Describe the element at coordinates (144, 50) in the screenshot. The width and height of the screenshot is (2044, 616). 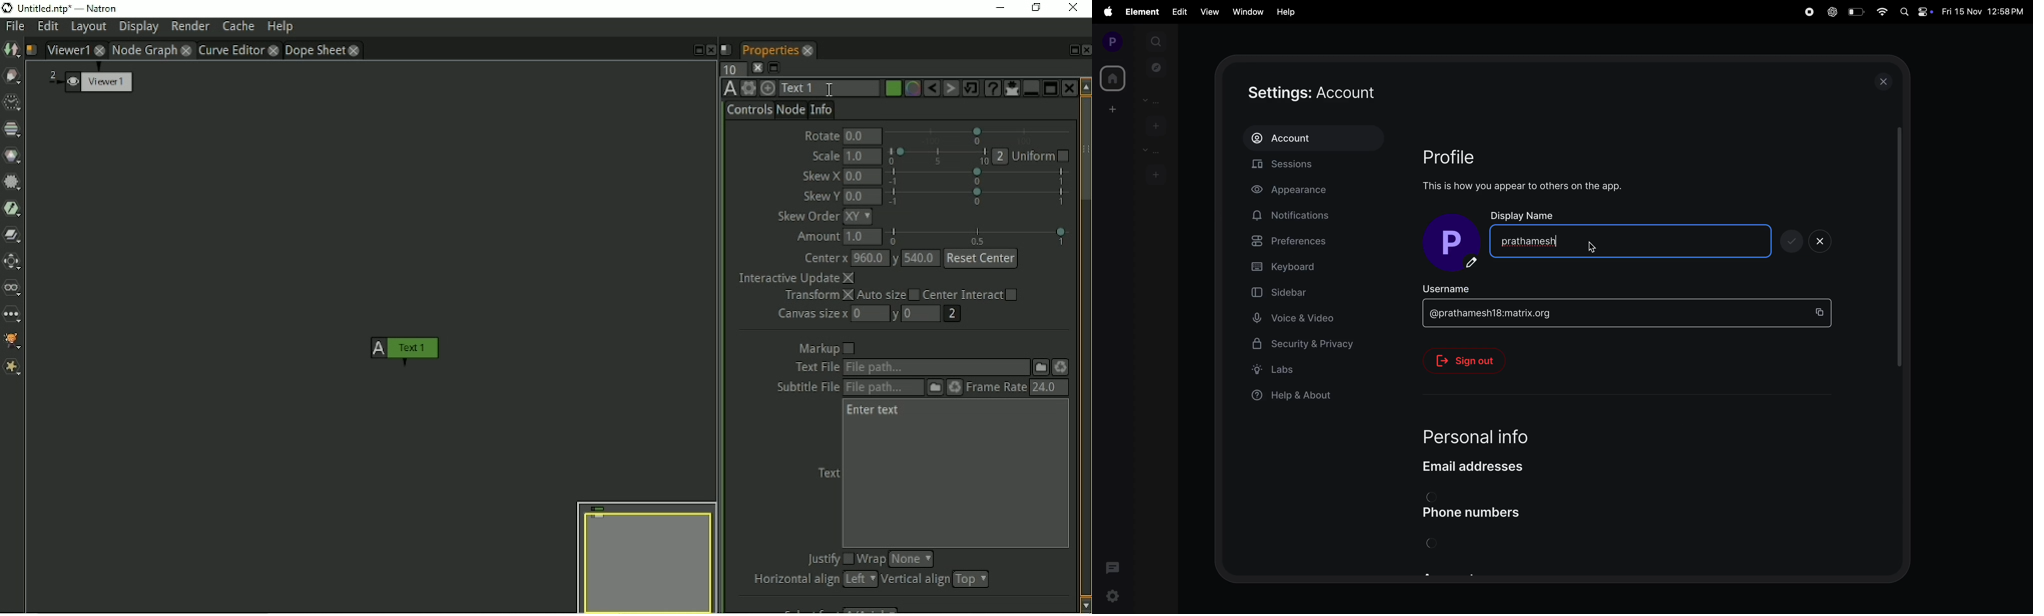
I see `Node Graph` at that location.